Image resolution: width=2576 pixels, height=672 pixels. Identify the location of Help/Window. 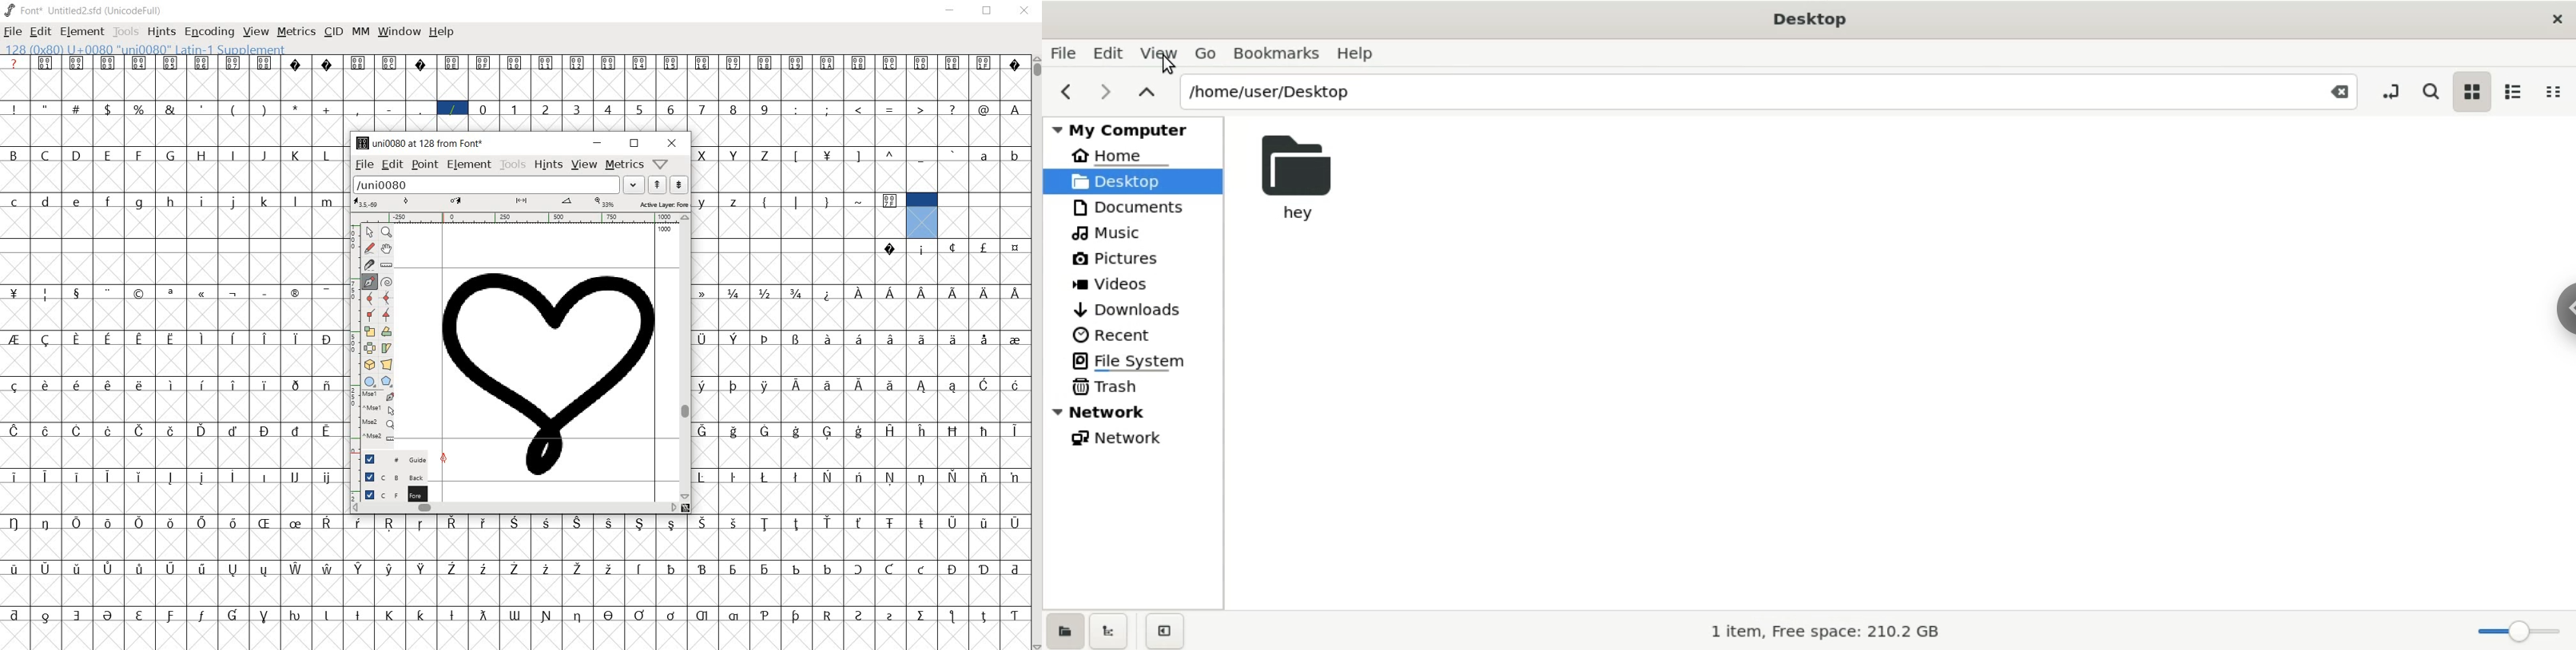
(663, 163).